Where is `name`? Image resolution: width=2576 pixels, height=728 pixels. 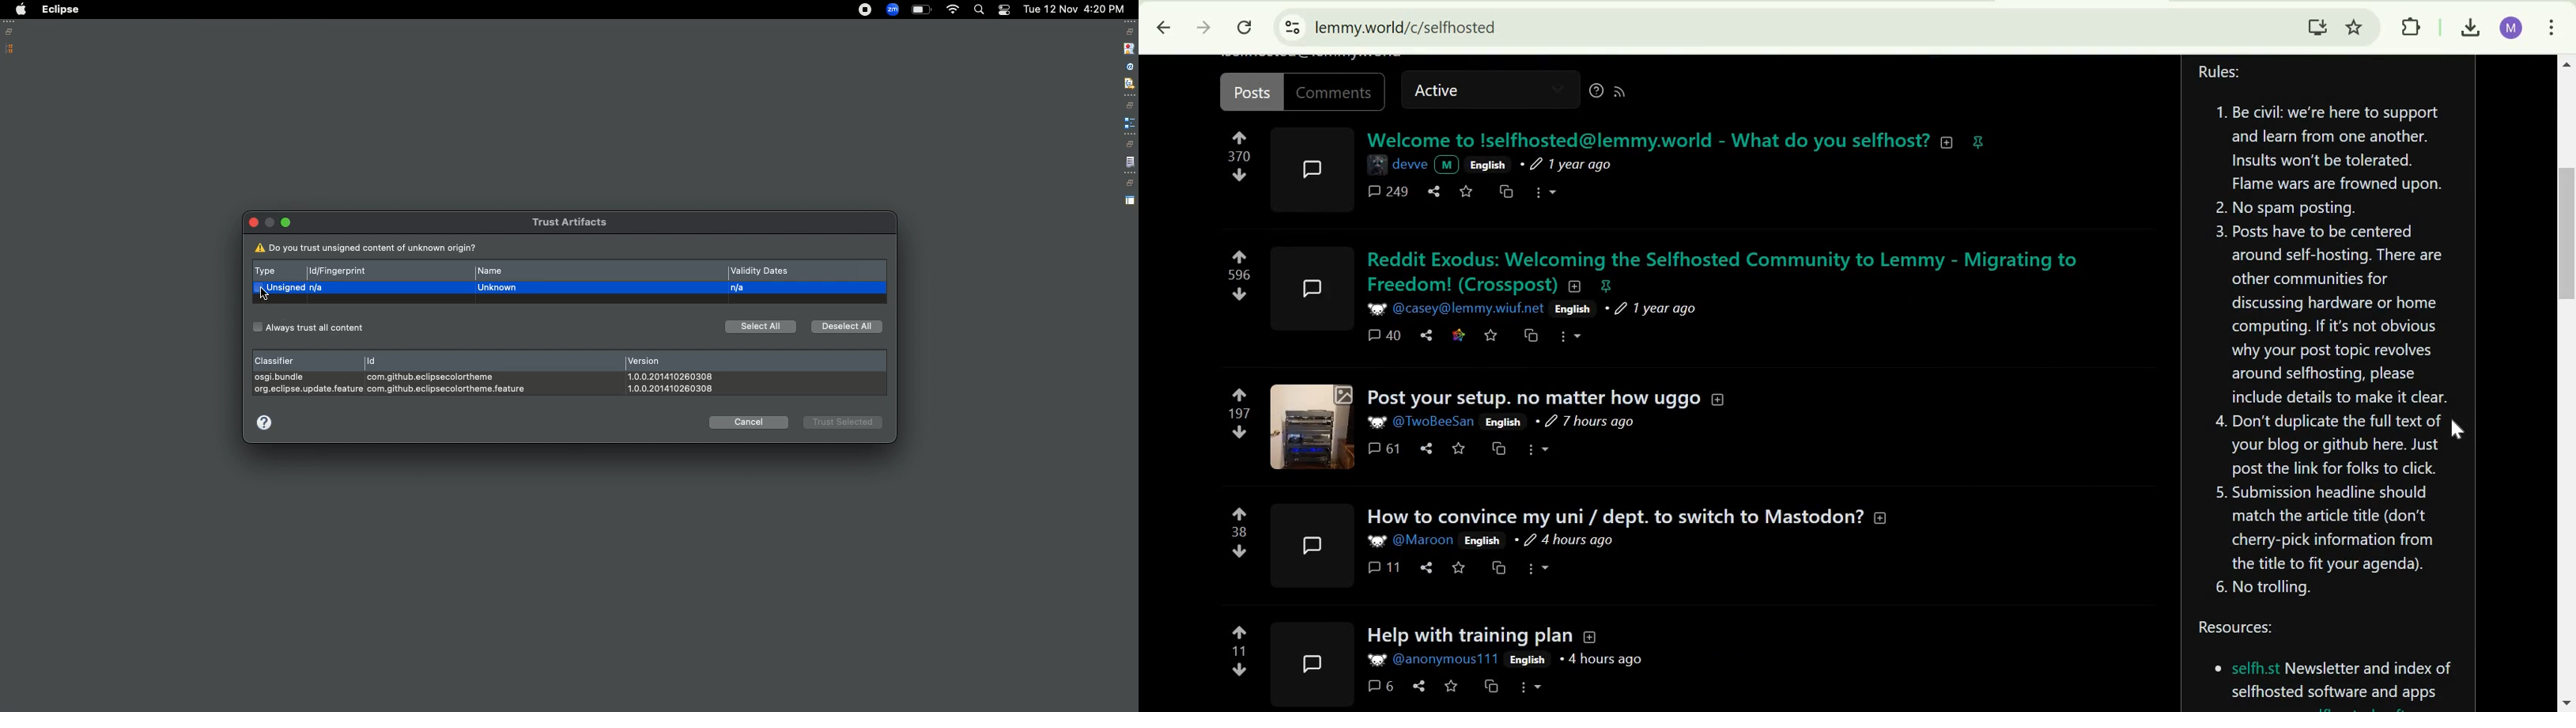 name is located at coordinates (1410, 163).